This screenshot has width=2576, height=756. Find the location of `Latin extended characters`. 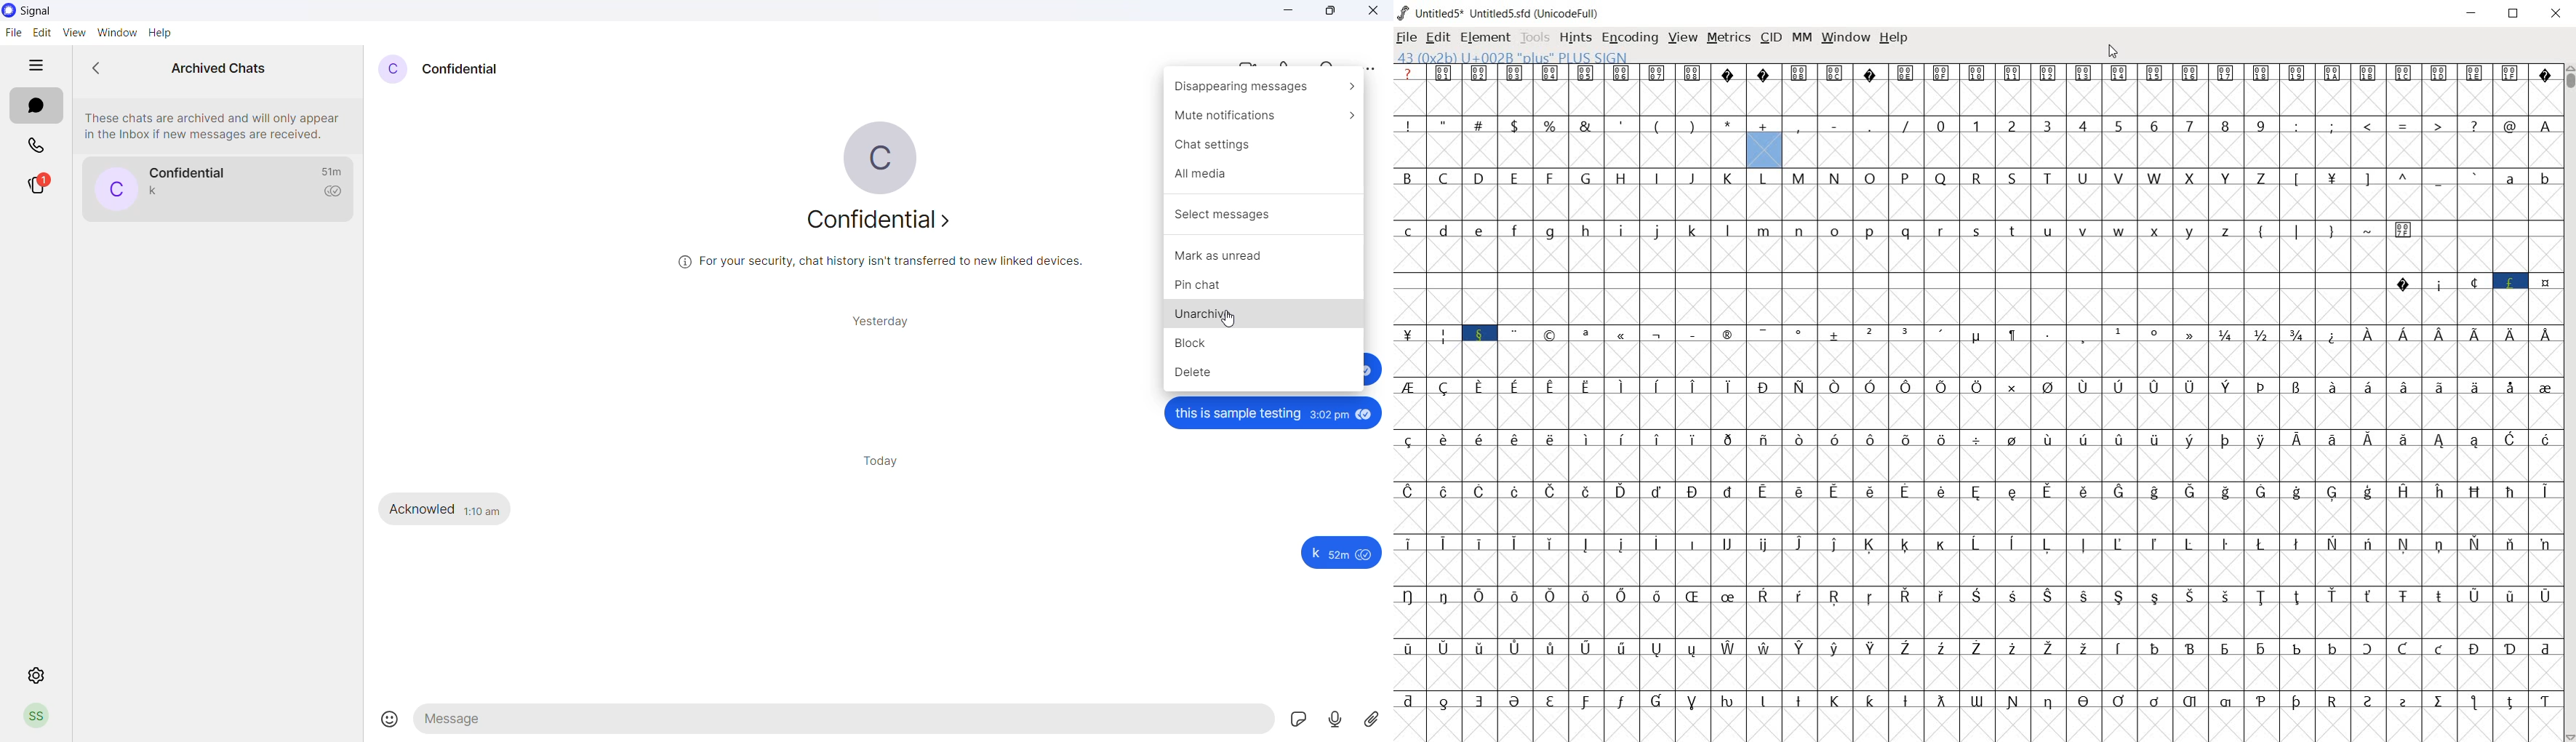

Latin extended characters is located at coordinates (2421, 457).